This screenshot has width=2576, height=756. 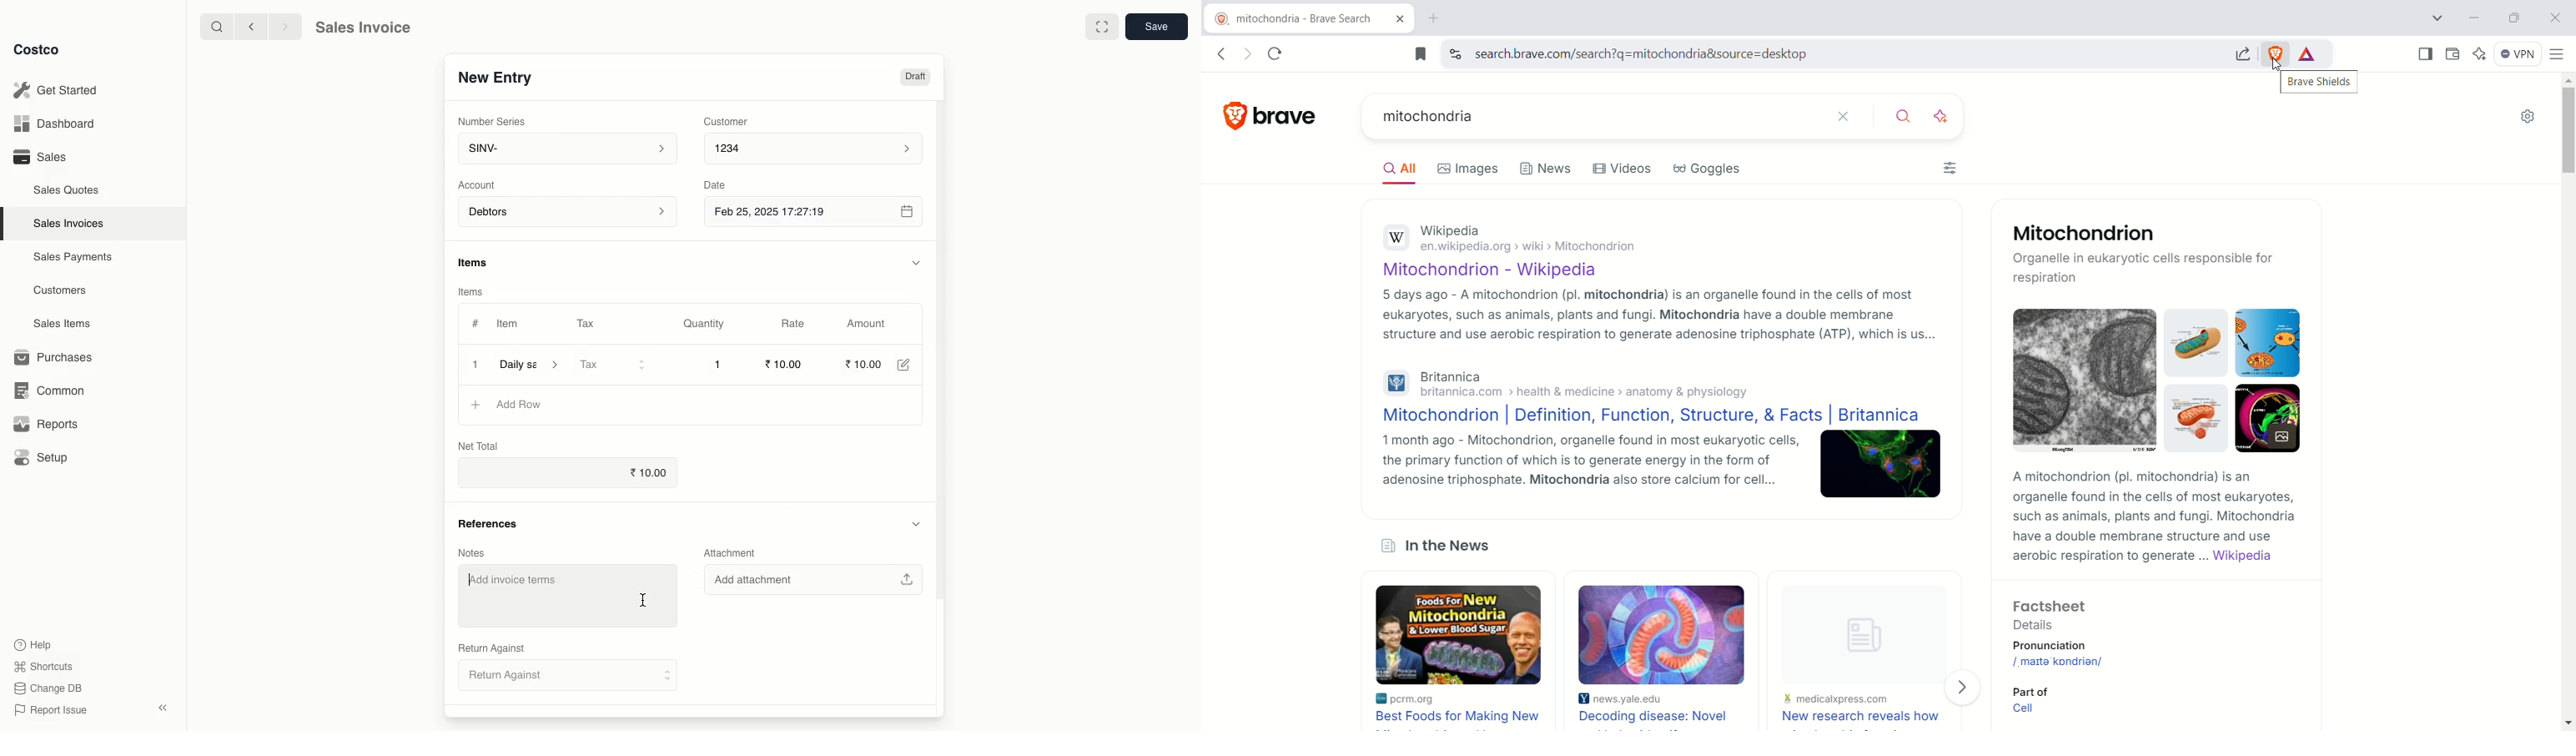 I want to click on Tax, so click(x=587, y=322).